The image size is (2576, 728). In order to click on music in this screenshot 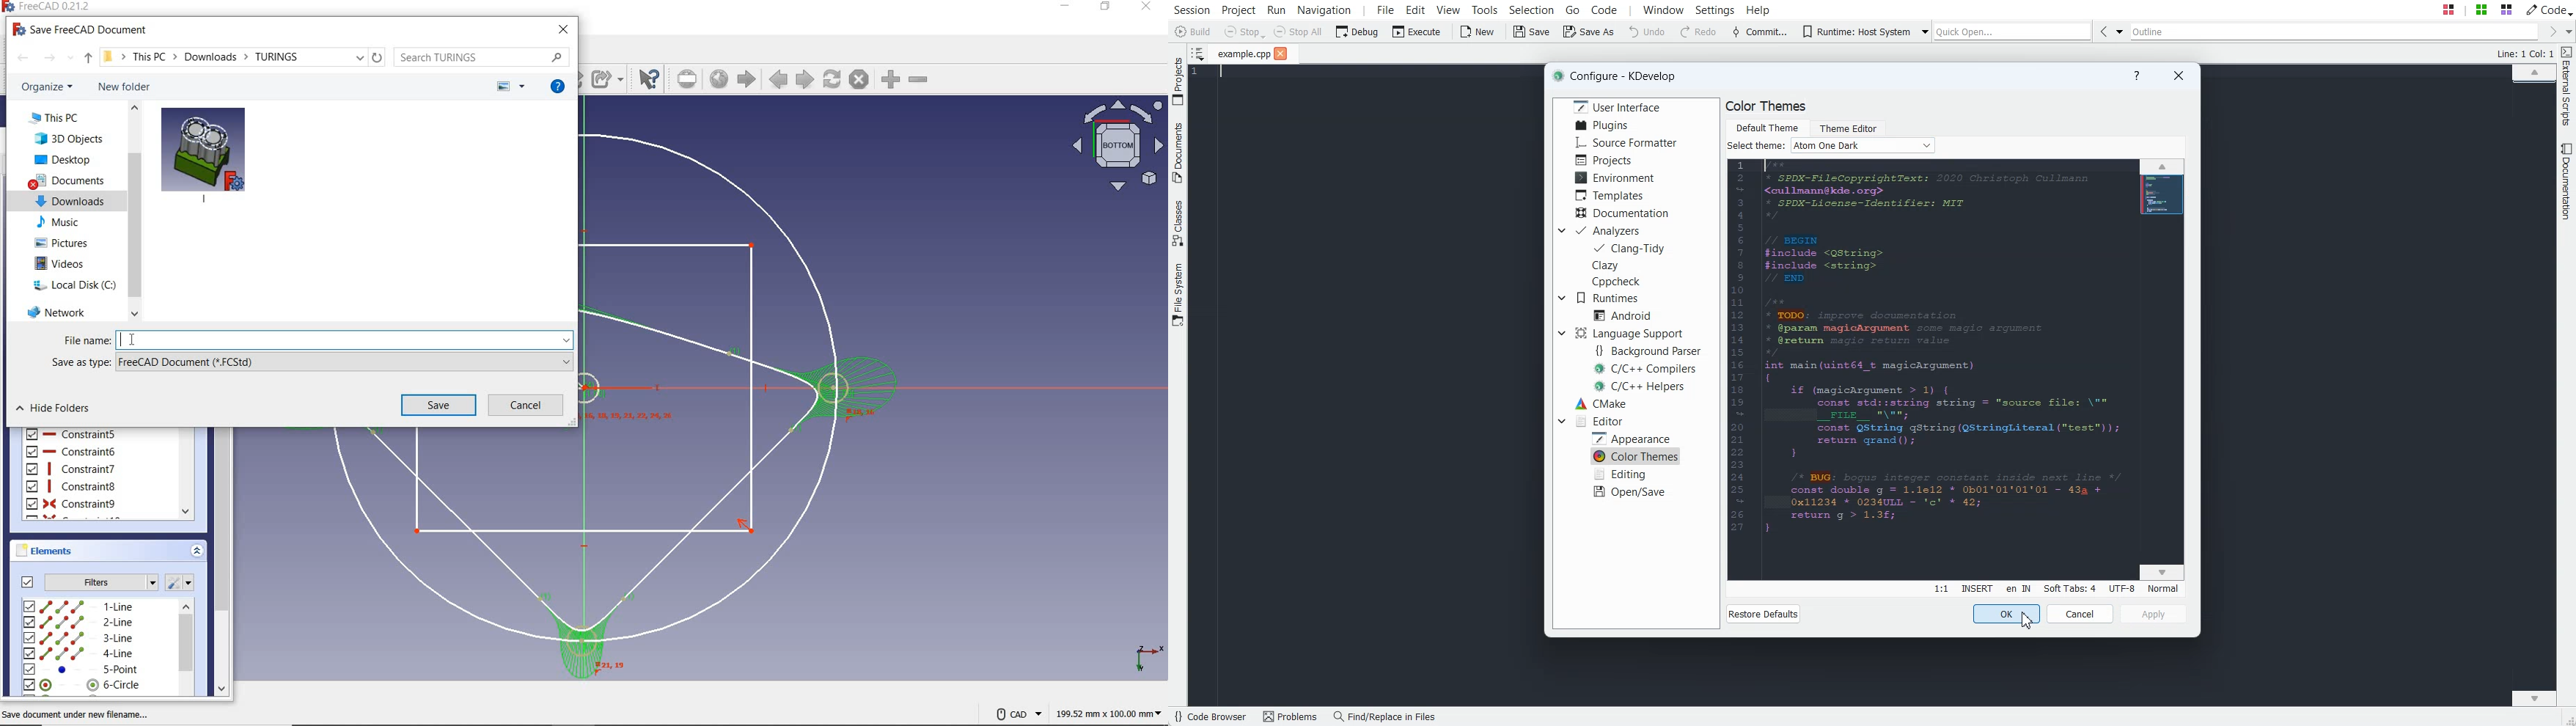, I will do `click(57, 222)`.